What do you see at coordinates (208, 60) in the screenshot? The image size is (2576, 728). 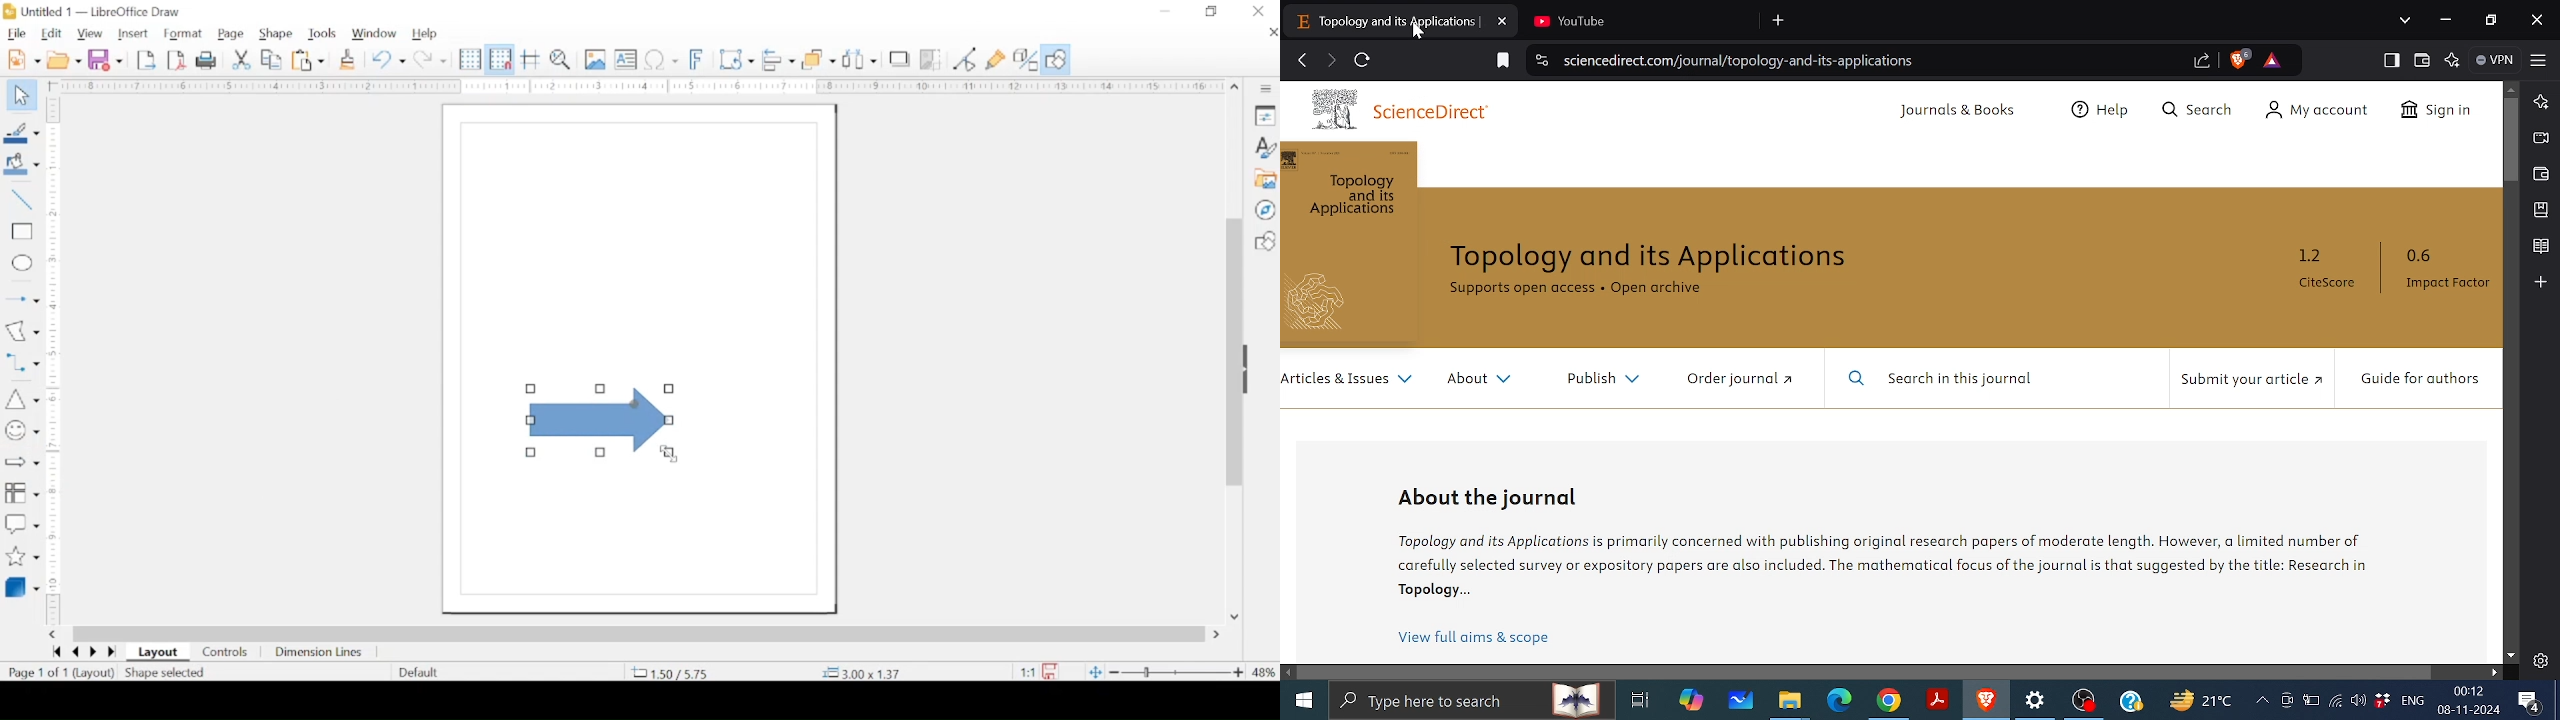 I see `print` at bounding box center [208, 60].